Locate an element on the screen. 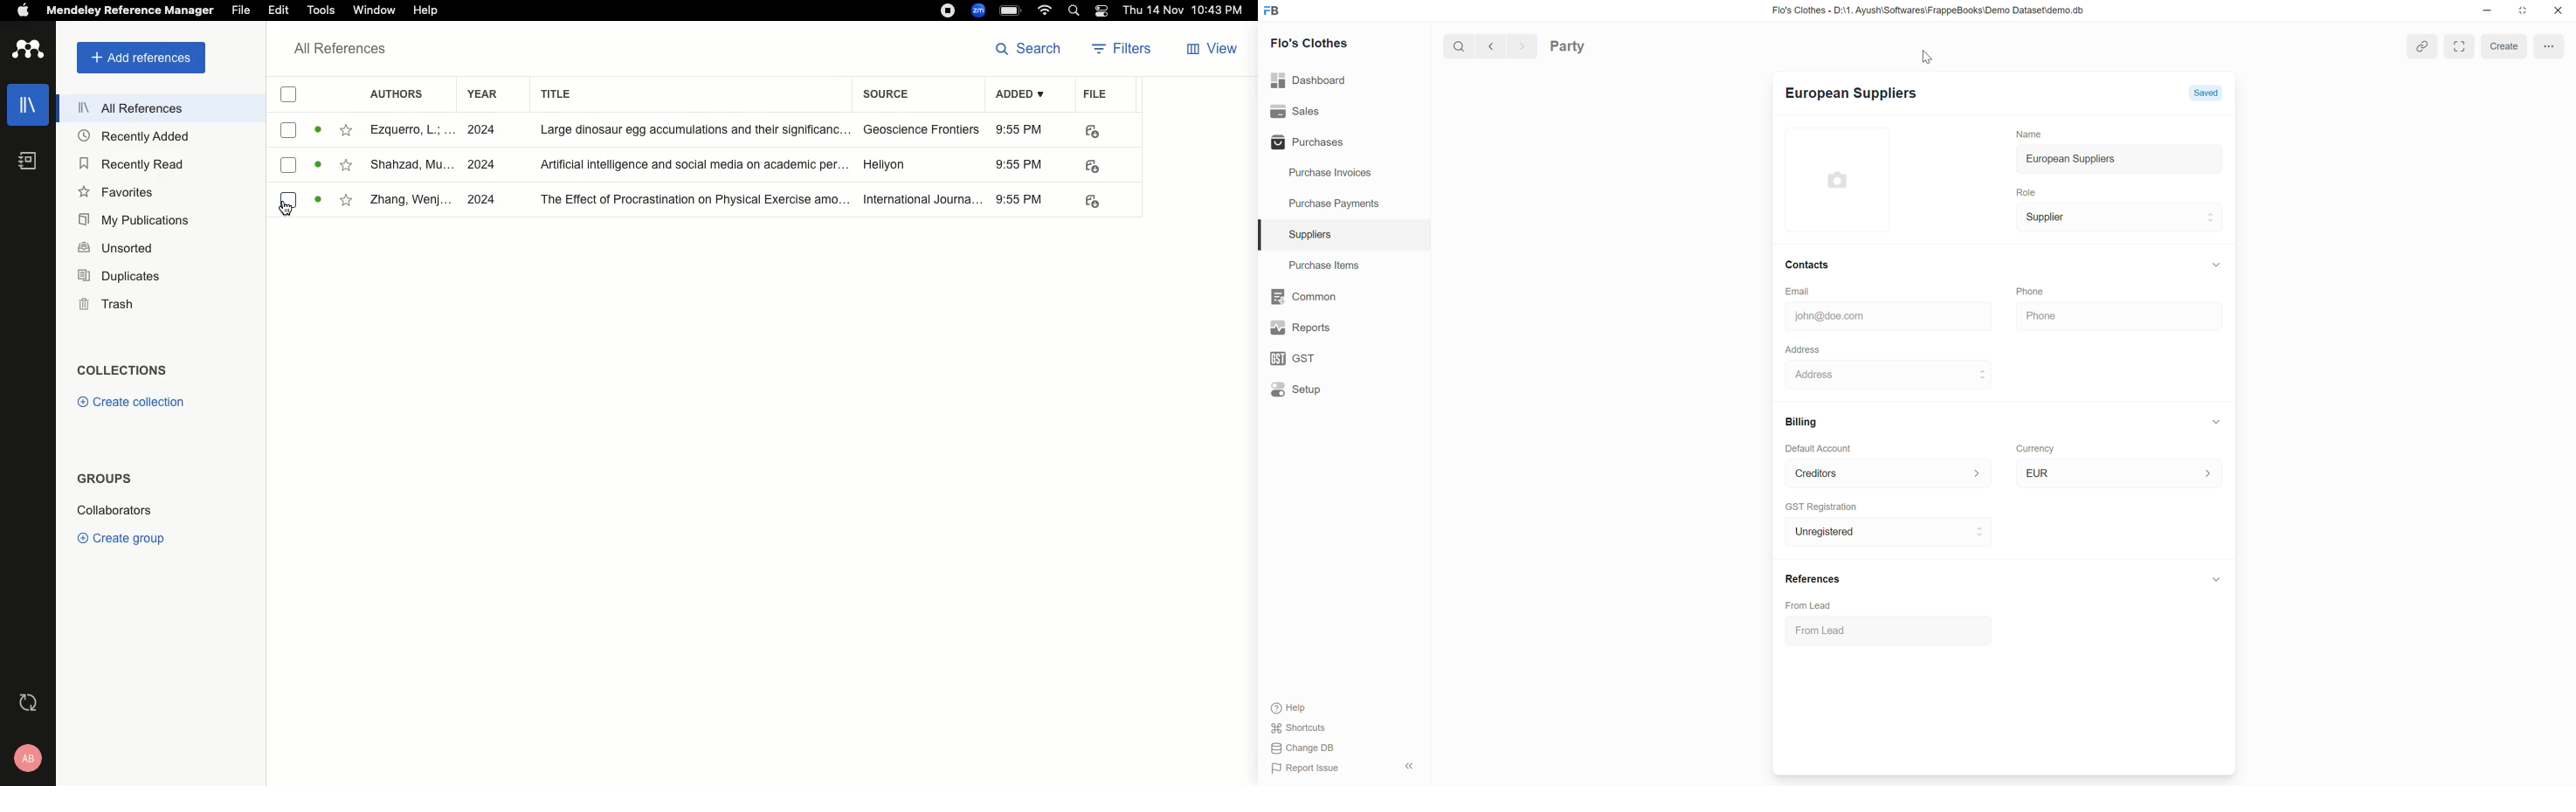  File is located at coordinates (1095, 93).